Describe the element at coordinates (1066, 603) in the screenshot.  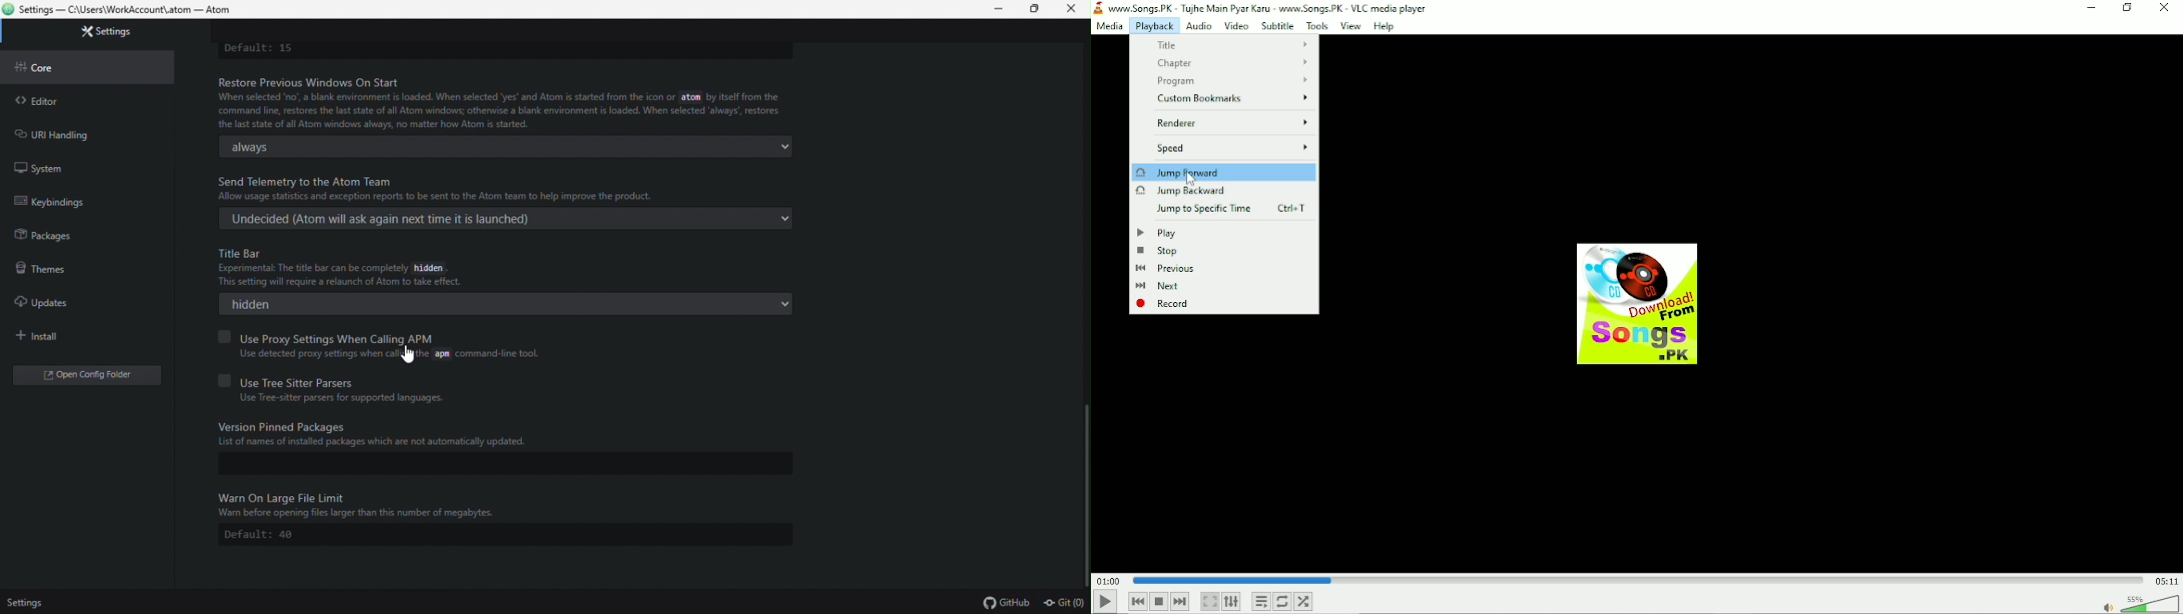
I see `git` at that location.